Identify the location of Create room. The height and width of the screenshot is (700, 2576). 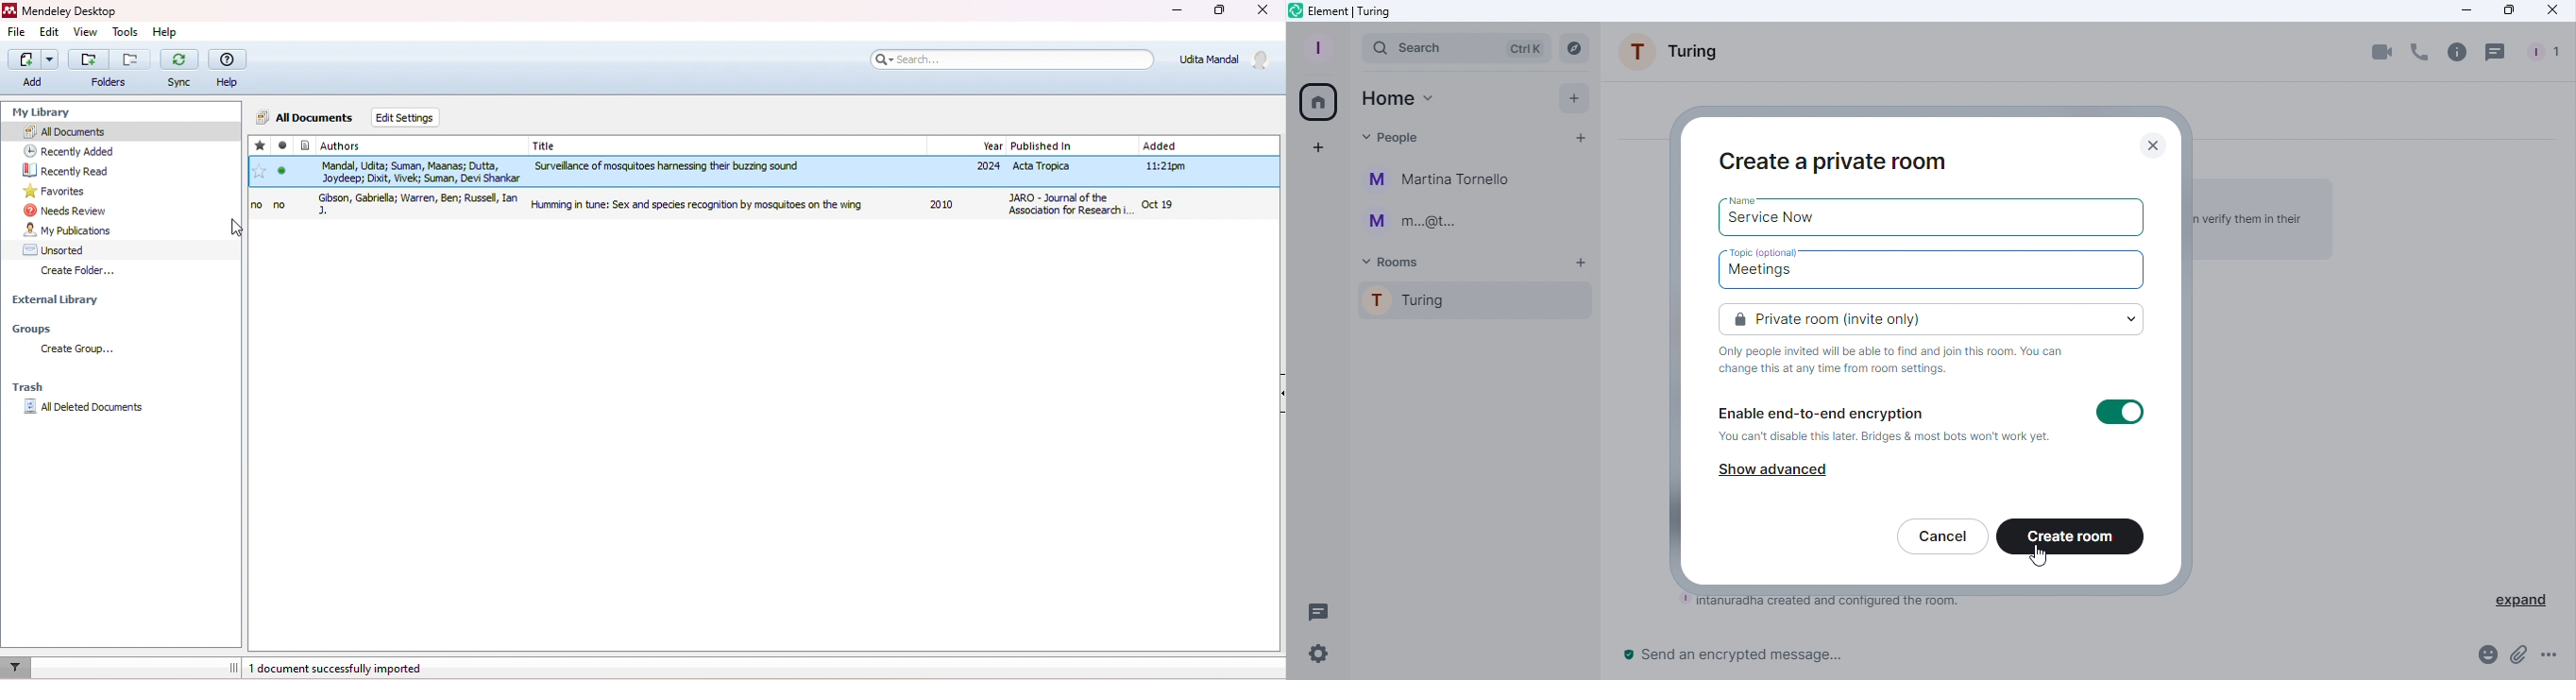
(2072, 538).